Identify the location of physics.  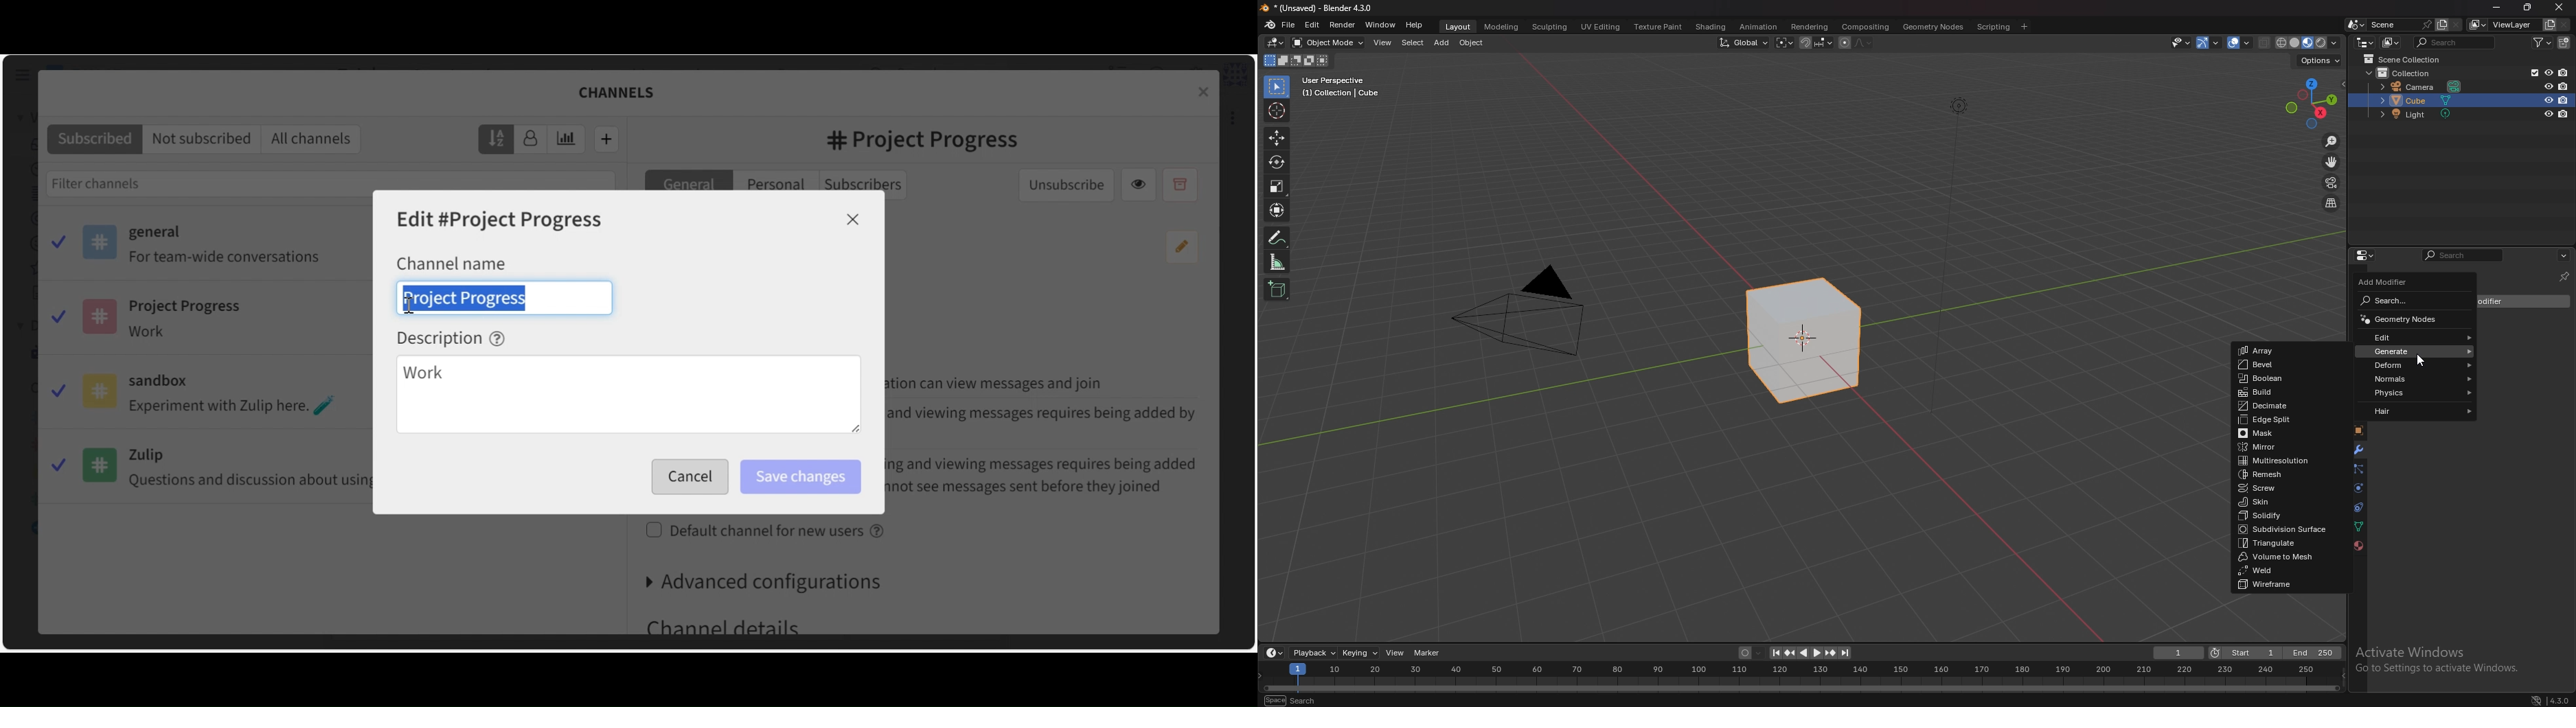
(2414, 393).